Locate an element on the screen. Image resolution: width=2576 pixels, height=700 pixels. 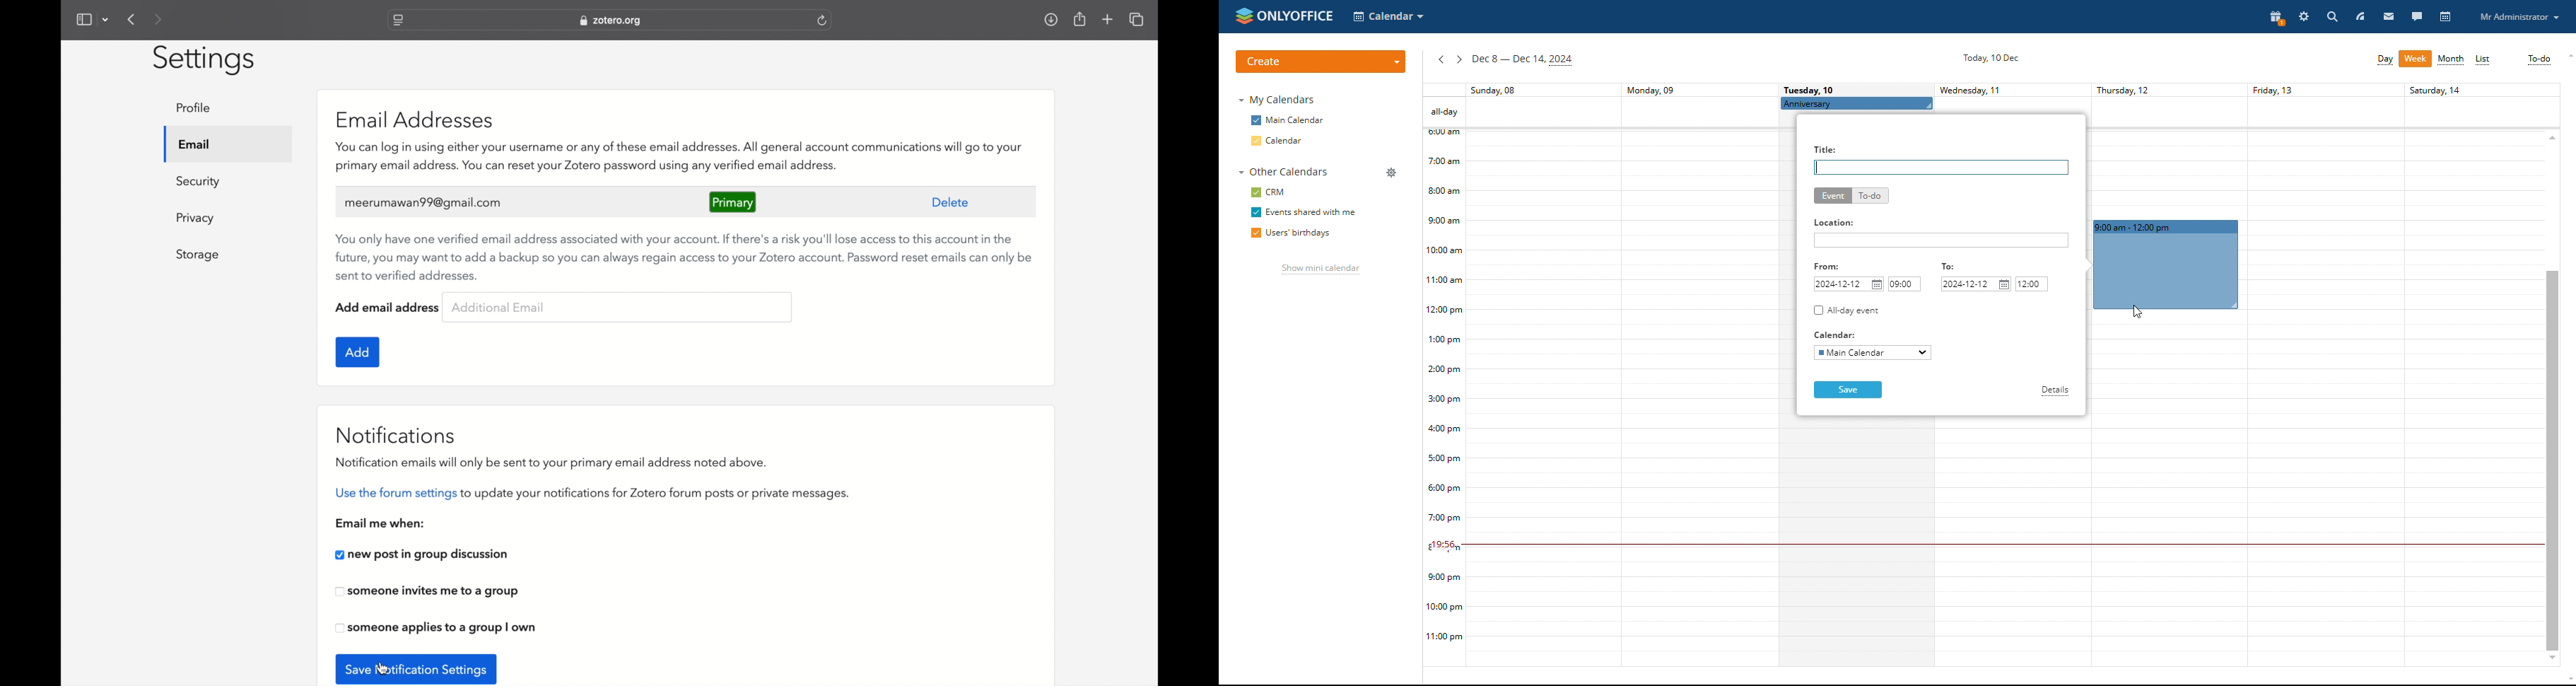
previous week is located at coordinates (1441, 60).